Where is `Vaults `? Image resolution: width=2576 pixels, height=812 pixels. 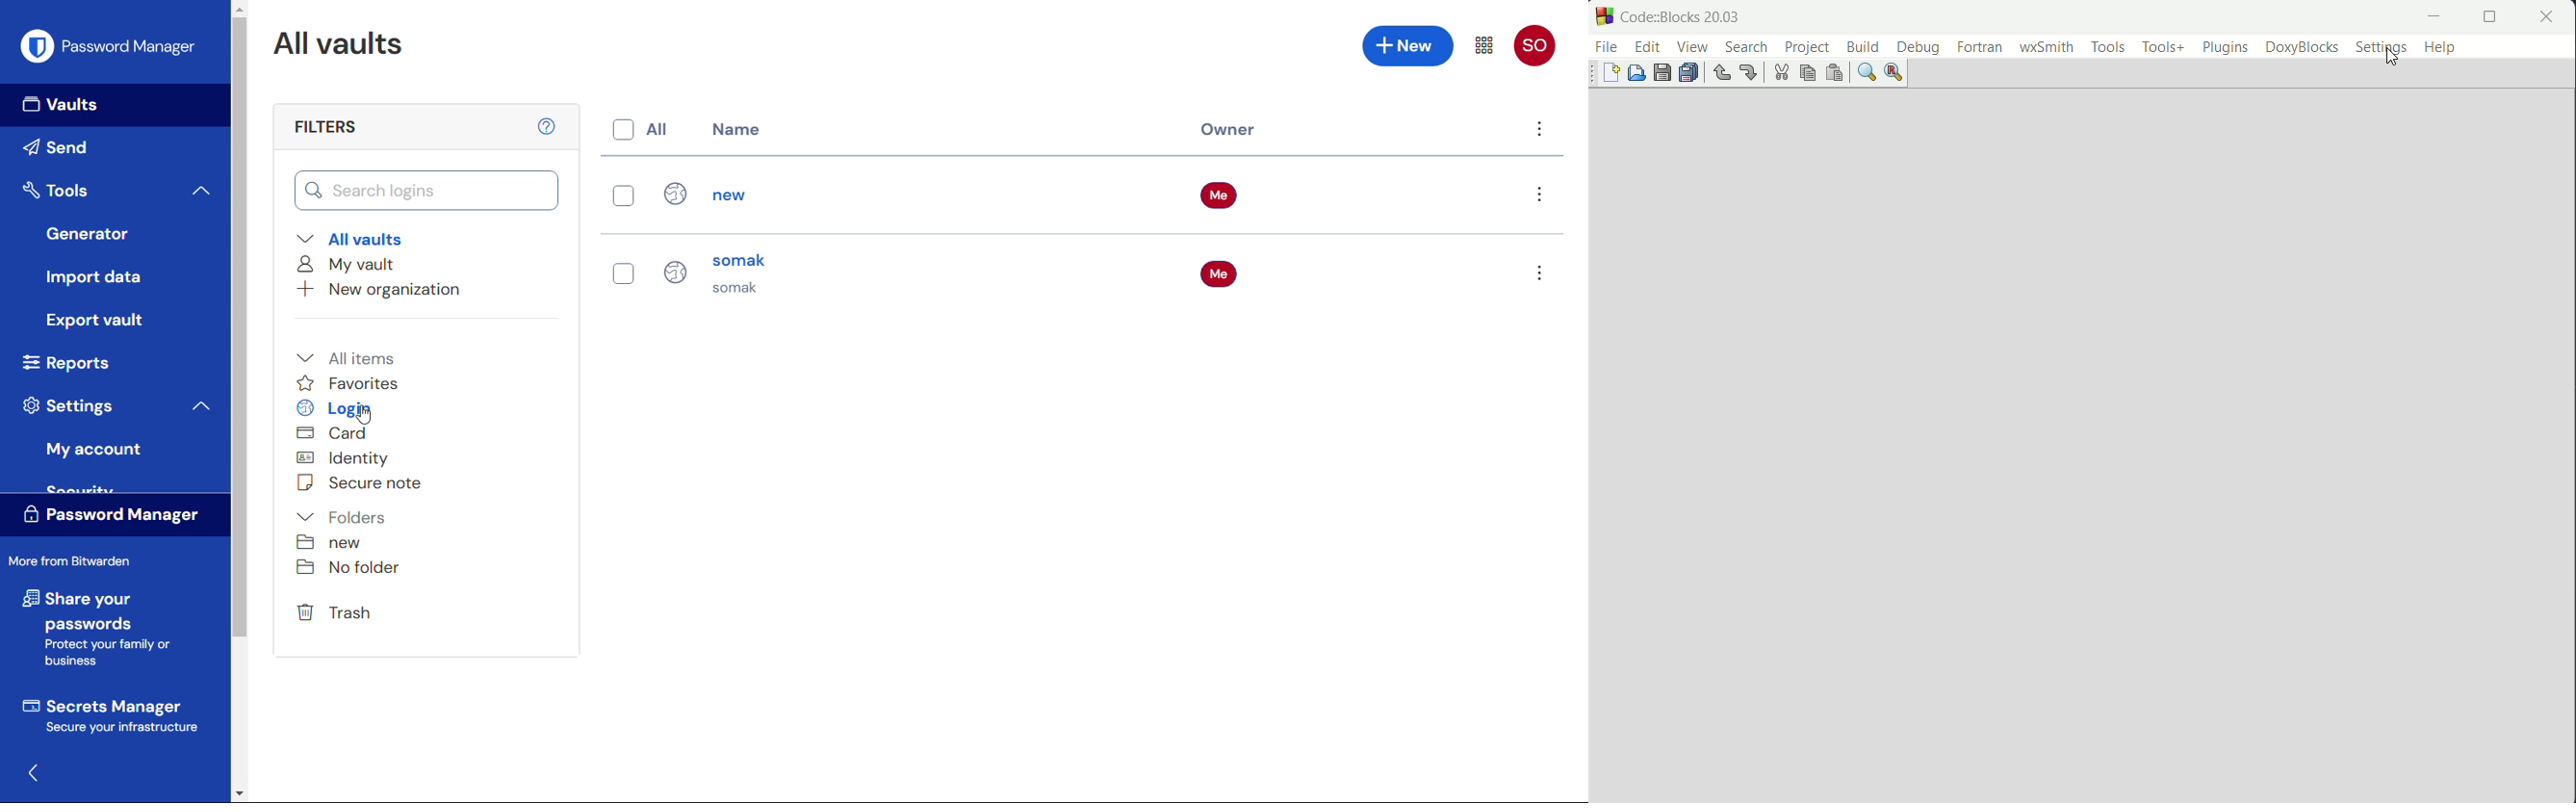 Vaults  is located at coordinates (114, 104).